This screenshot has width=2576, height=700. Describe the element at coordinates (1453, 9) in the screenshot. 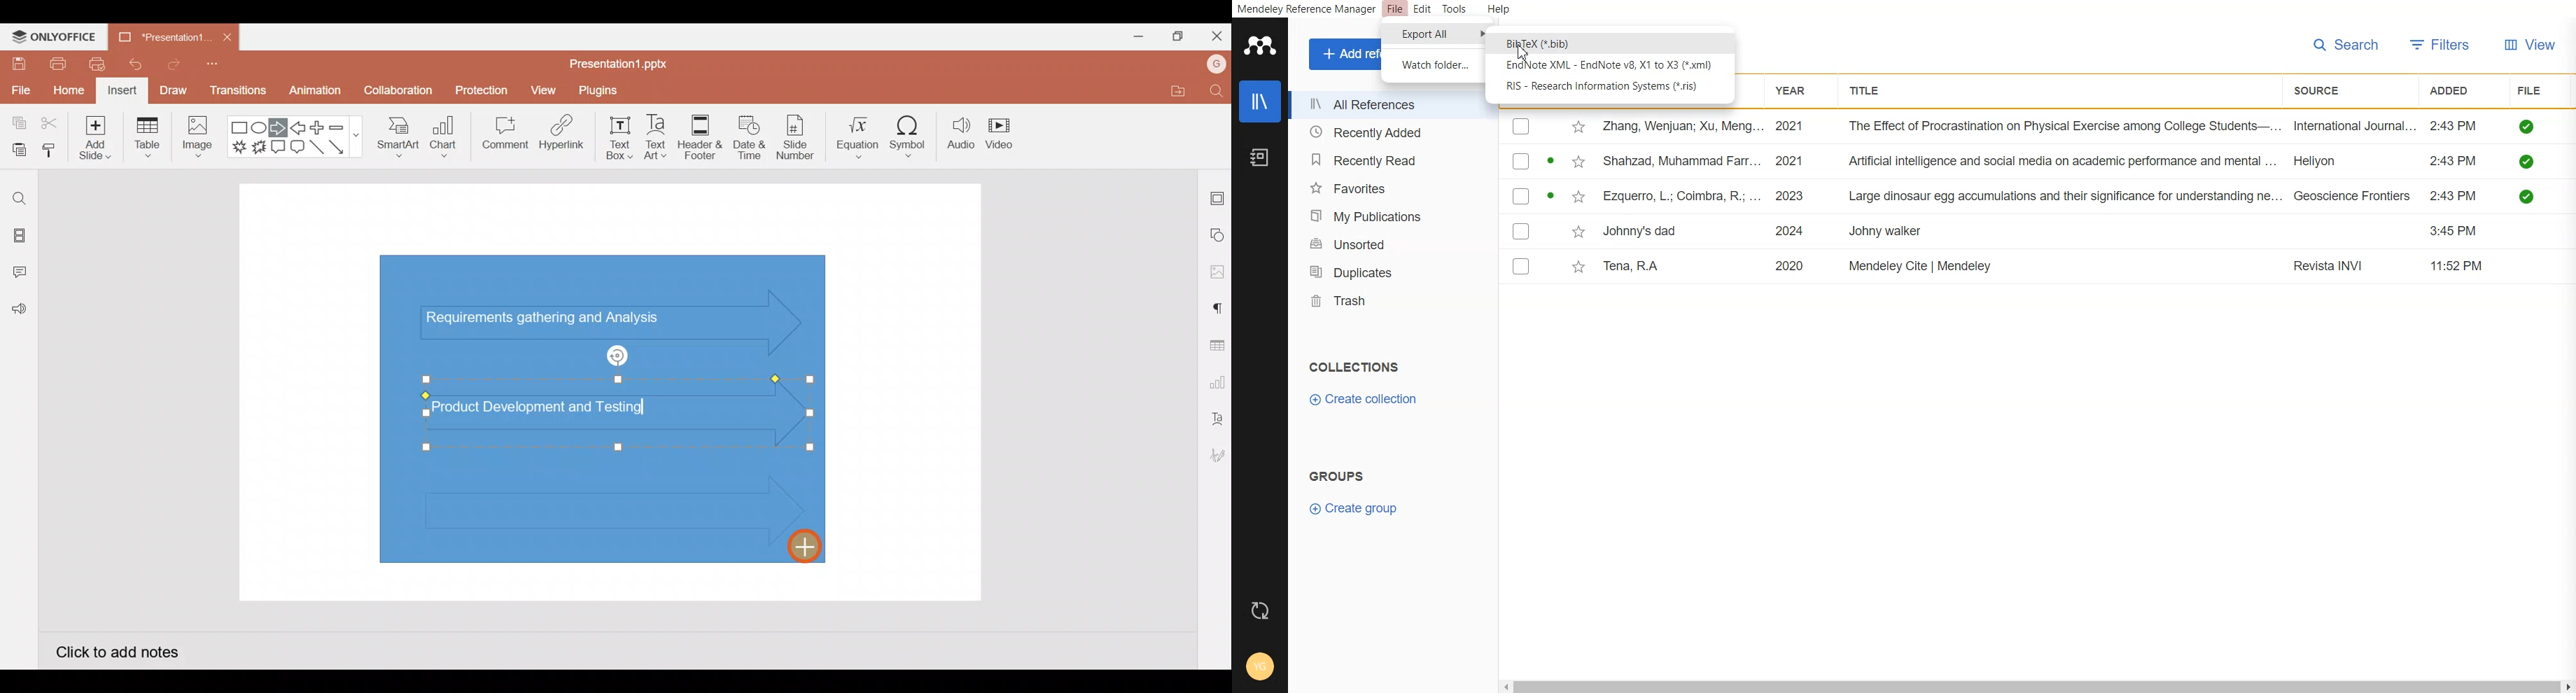

I see `Tools` at that location.